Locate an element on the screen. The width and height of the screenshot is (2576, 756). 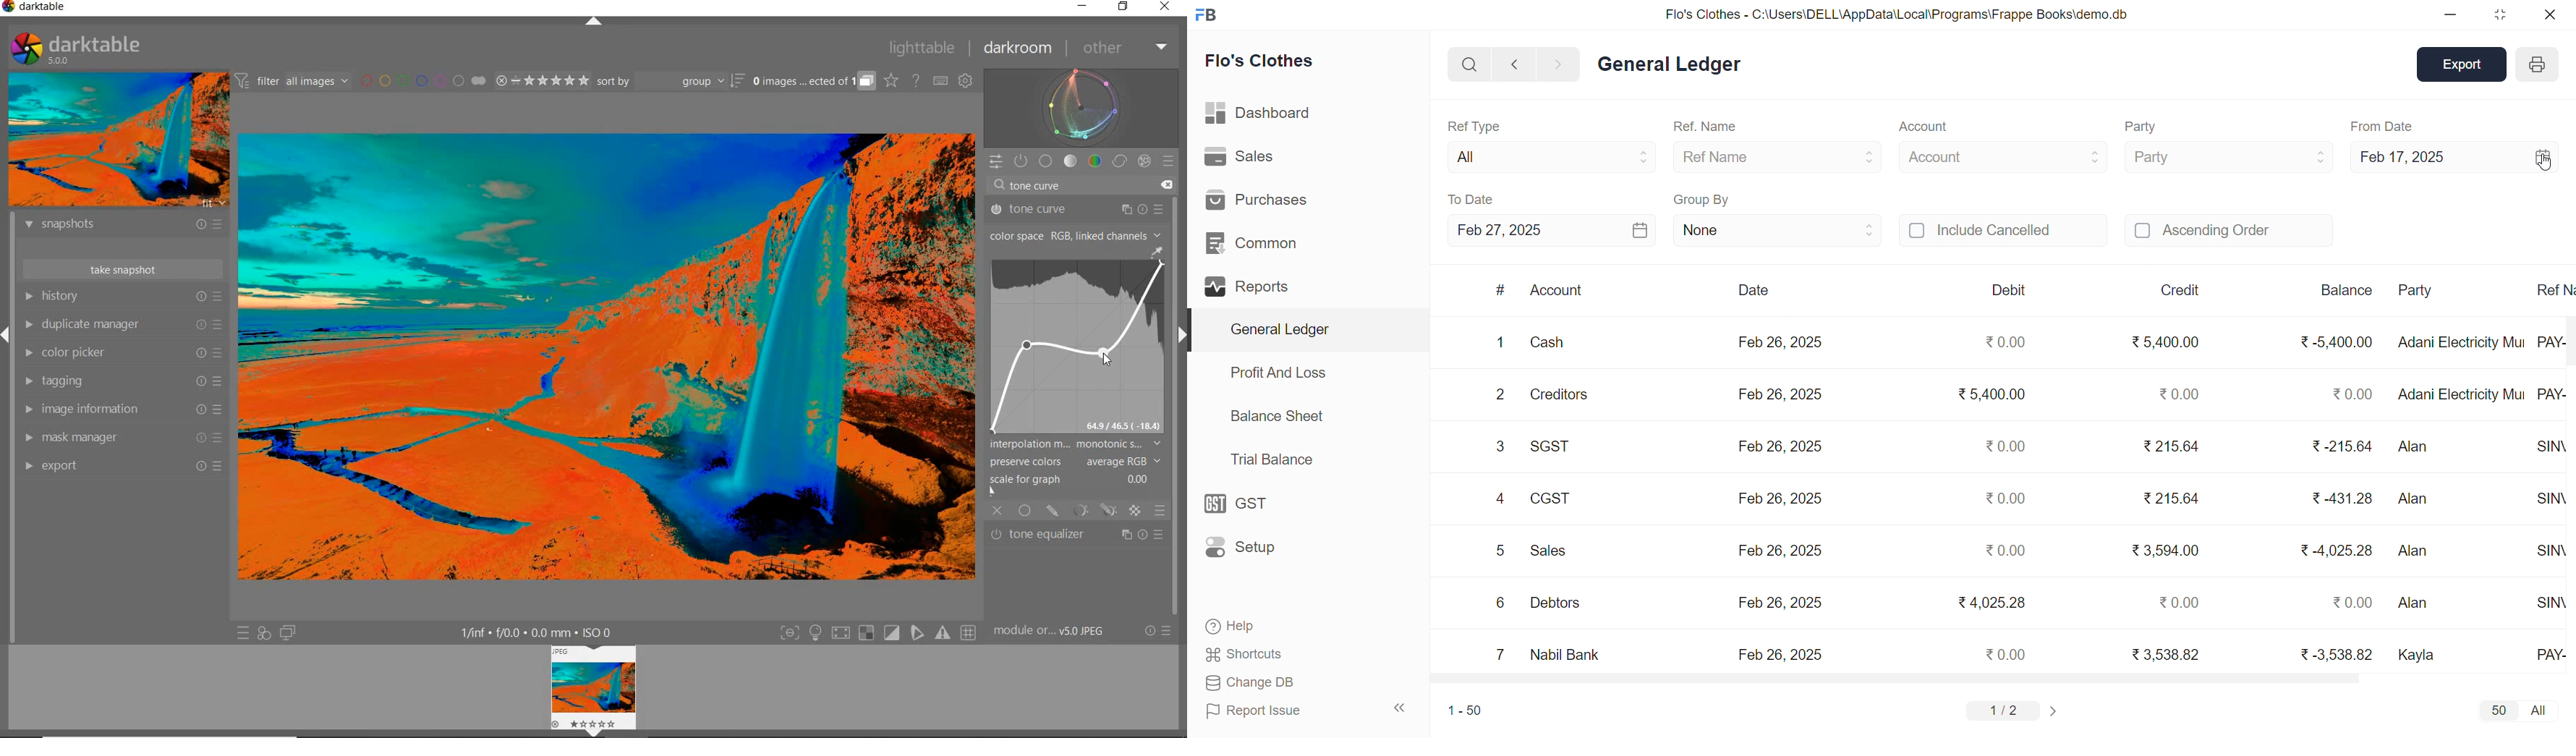
Credit is located at coordinates (2182, 290).